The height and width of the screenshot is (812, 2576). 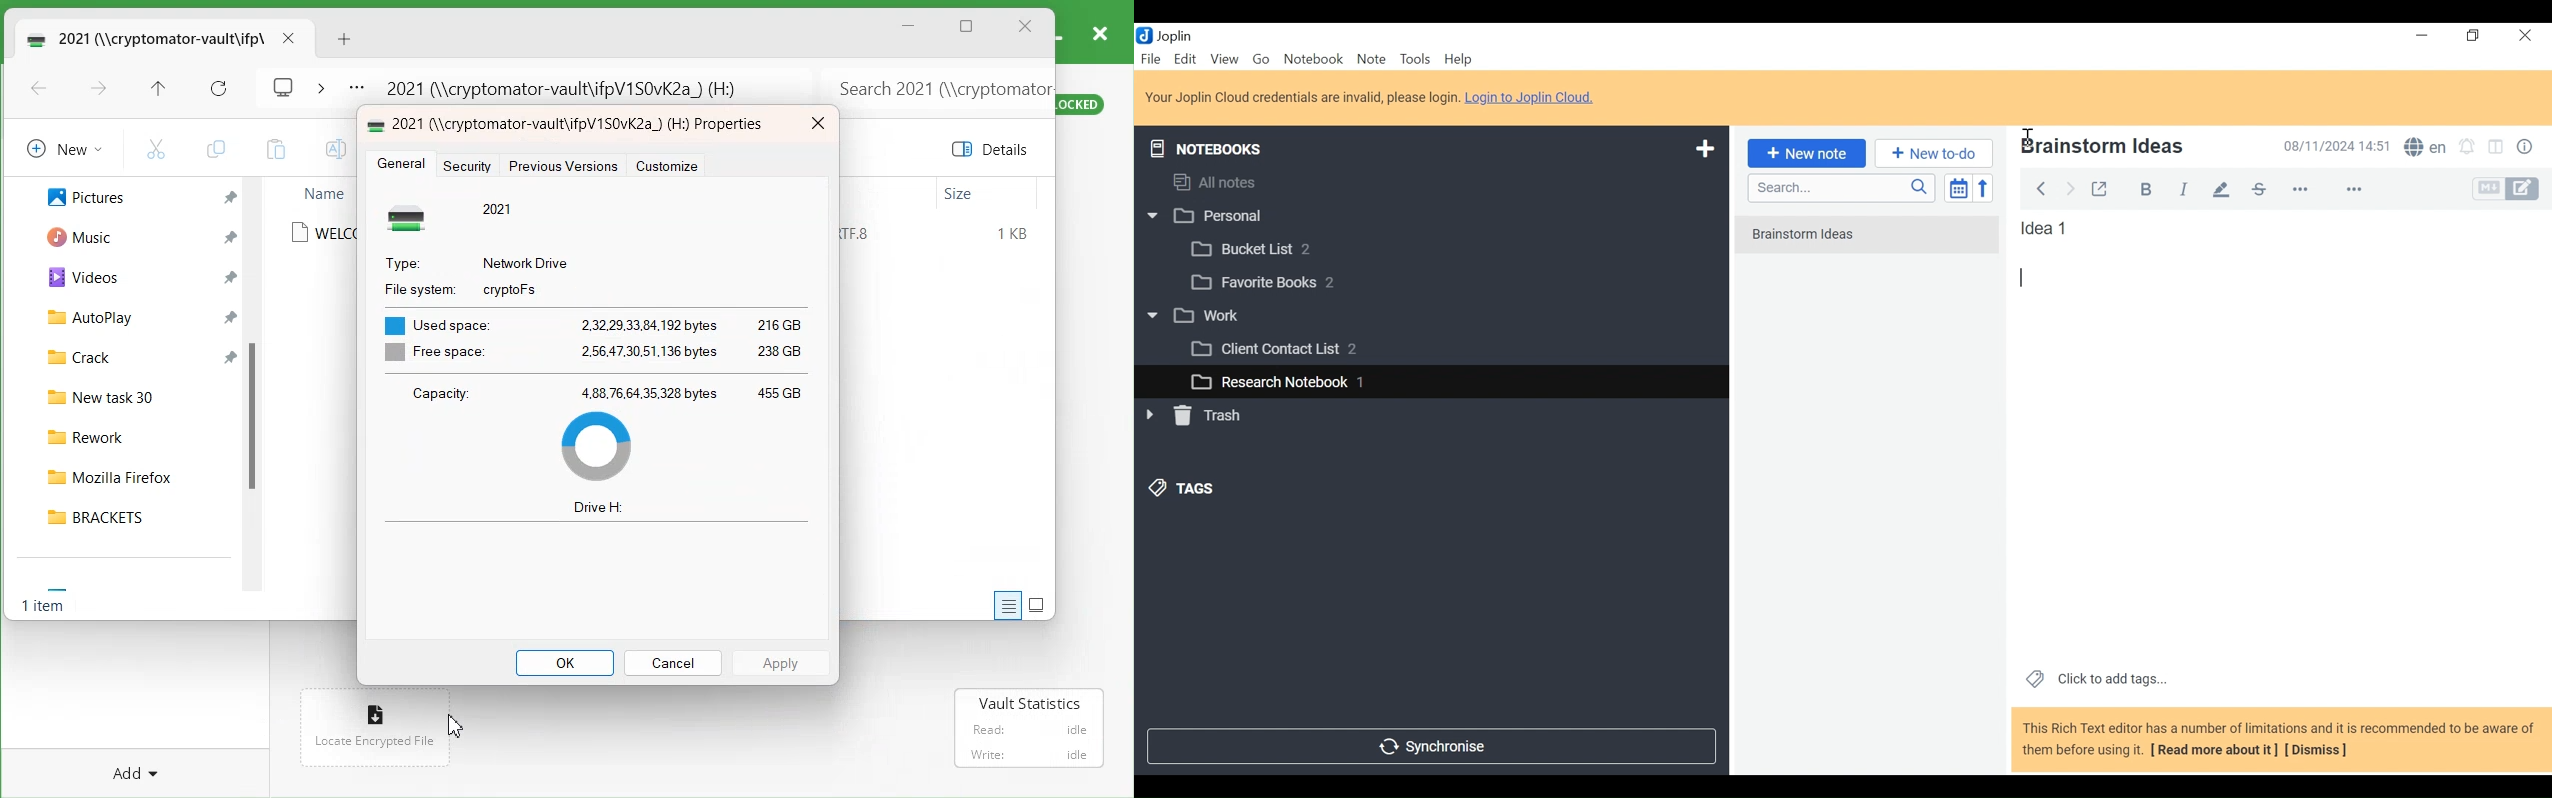 What do you see at coordinates (2259, 188) in the screenshot?
I see `strikethrough` at bounding box center [2259, 188].